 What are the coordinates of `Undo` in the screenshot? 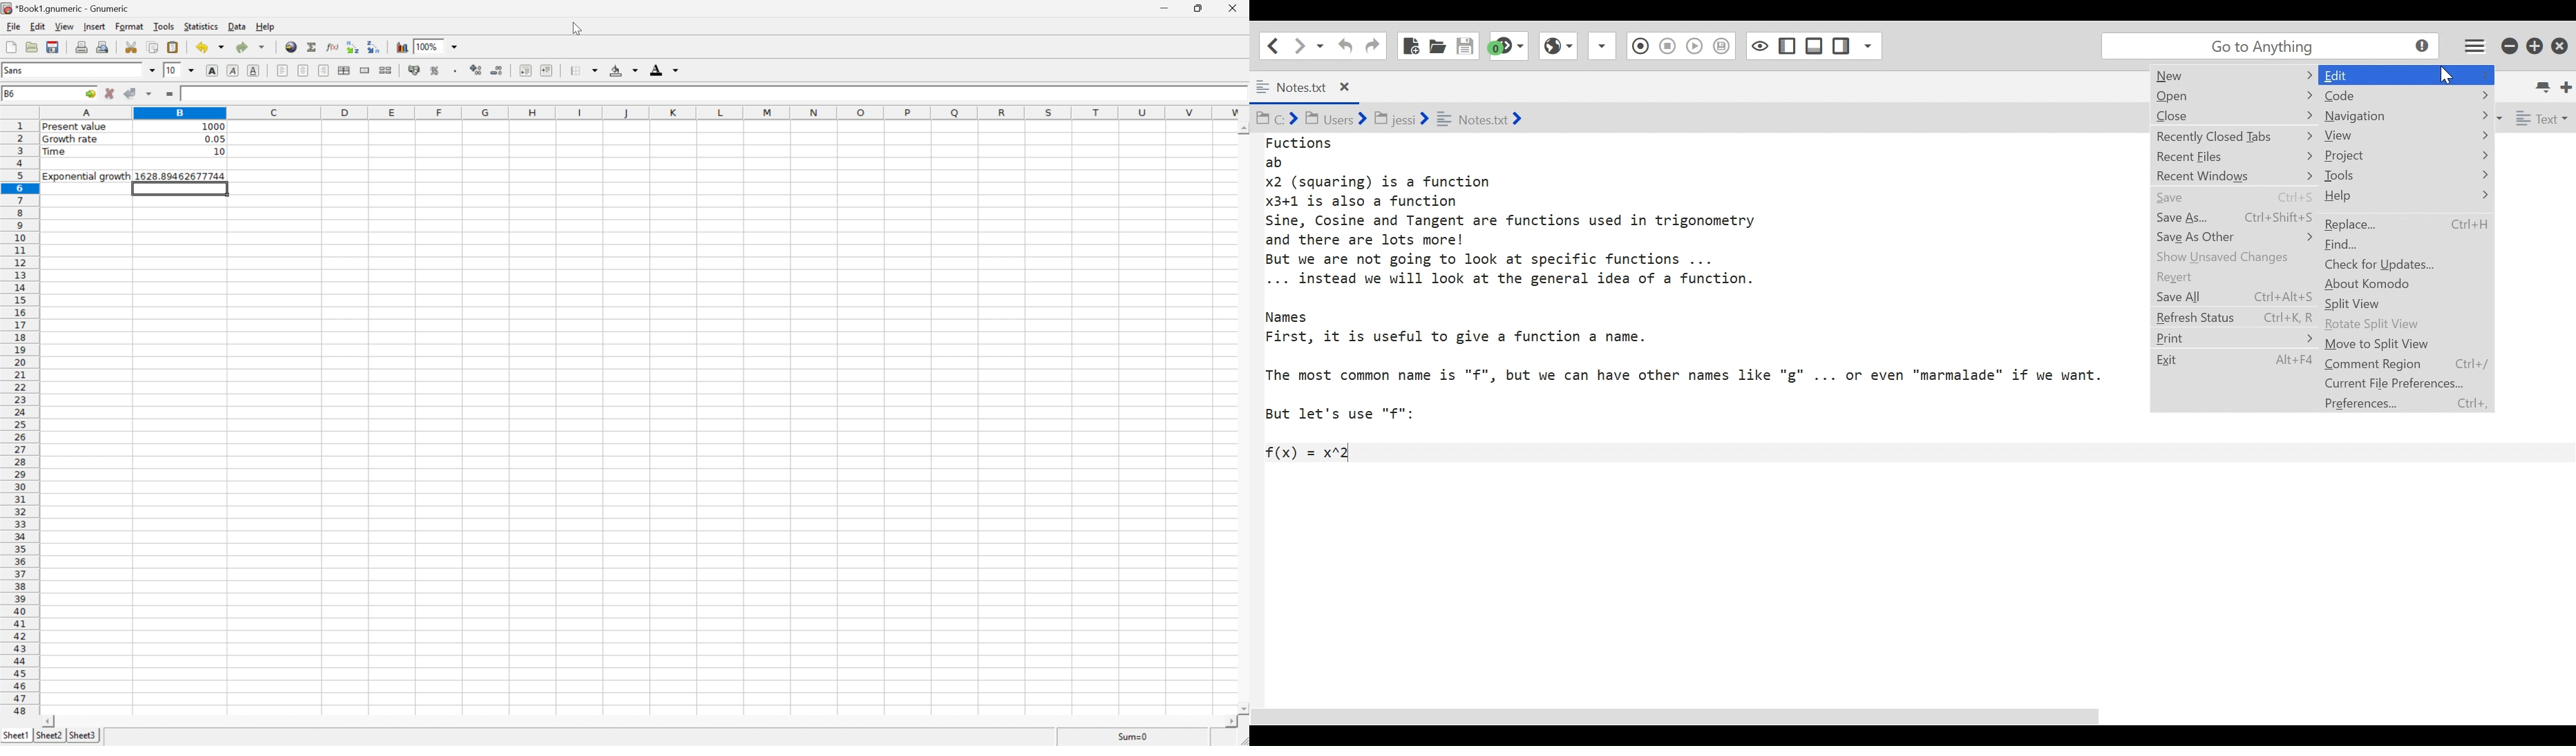 It's located at (208, 46).